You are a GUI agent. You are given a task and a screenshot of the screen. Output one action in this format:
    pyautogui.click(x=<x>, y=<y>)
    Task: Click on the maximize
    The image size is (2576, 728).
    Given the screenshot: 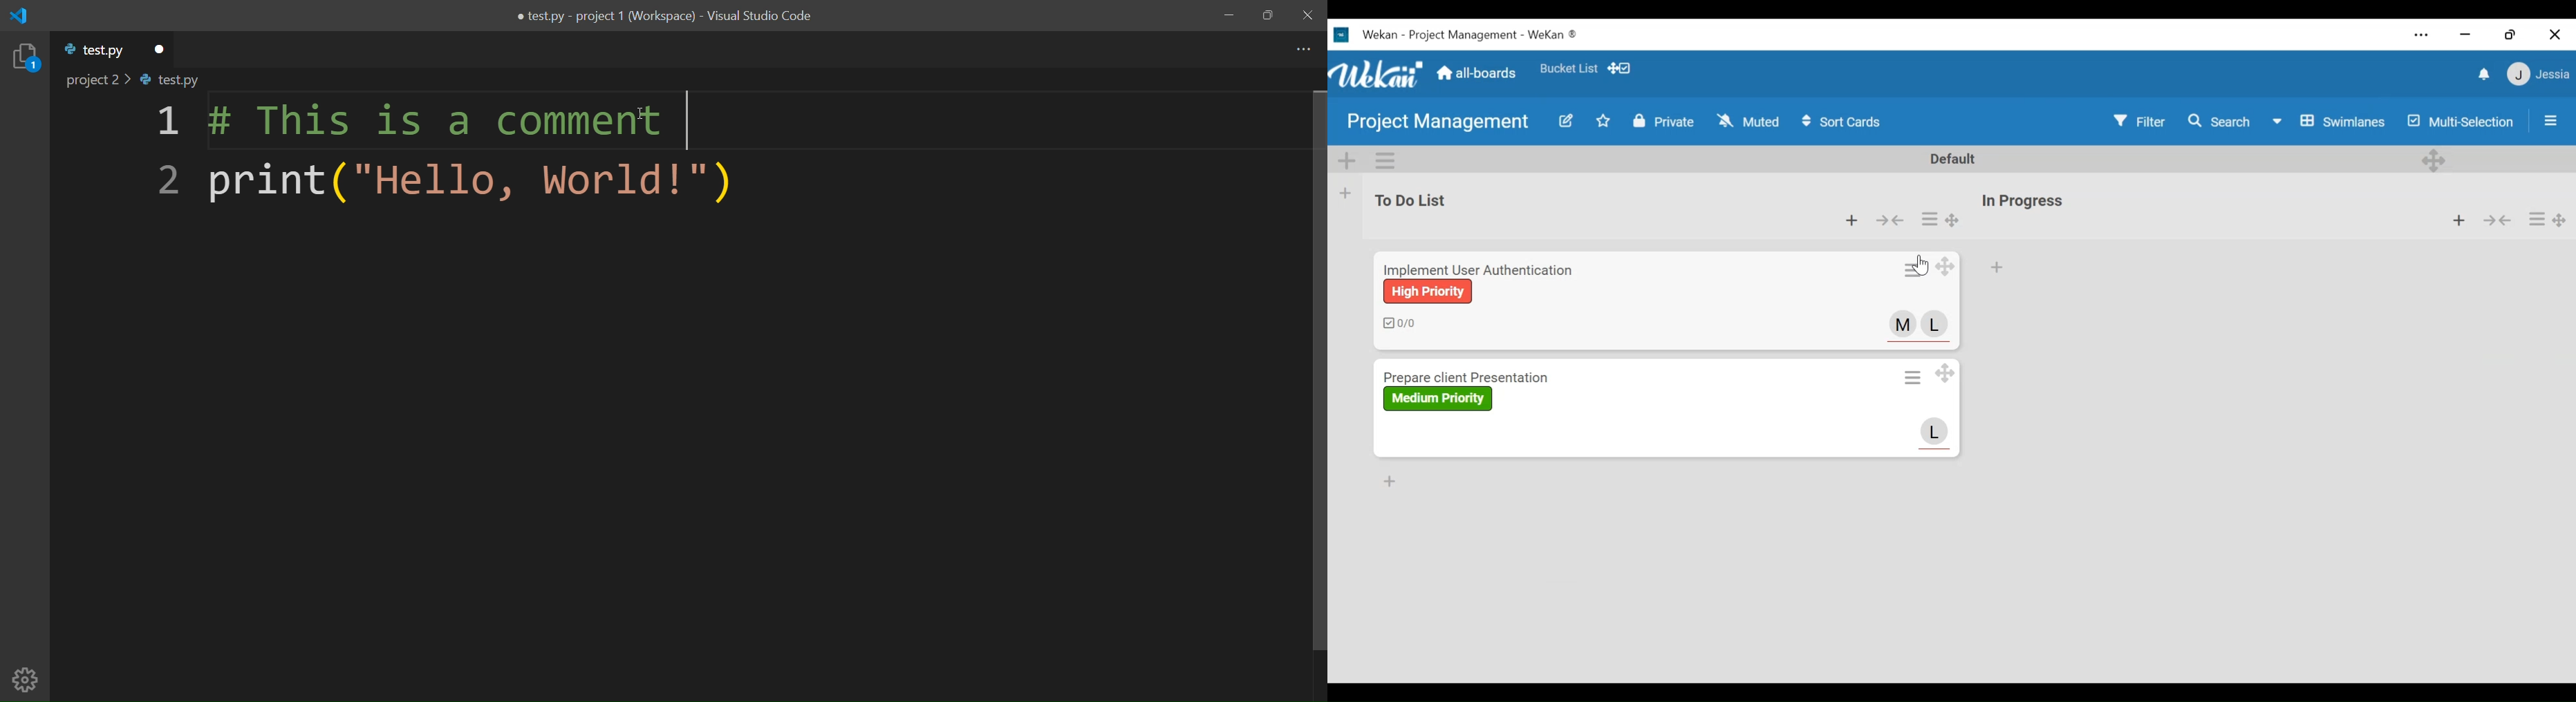 What is the action you would take?
    pyautogui.click(x=1268, y=16)
    